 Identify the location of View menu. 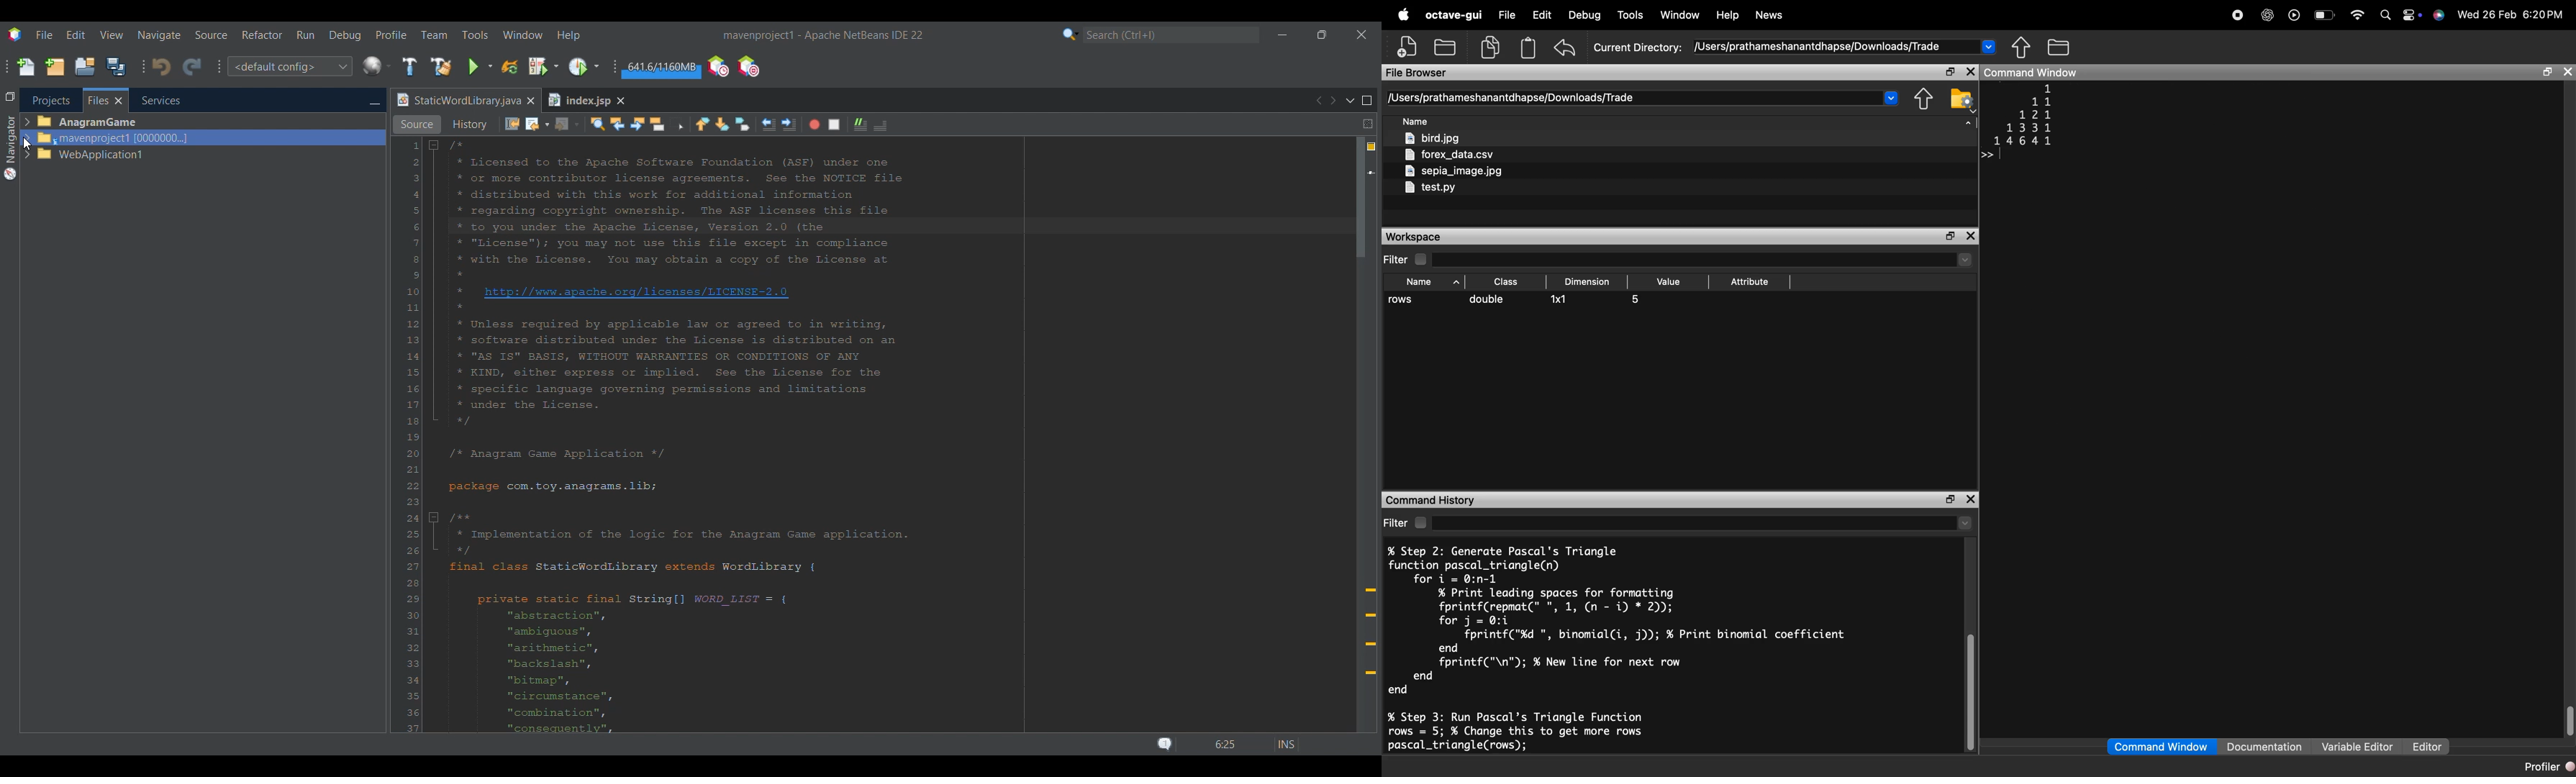
(112, 35).